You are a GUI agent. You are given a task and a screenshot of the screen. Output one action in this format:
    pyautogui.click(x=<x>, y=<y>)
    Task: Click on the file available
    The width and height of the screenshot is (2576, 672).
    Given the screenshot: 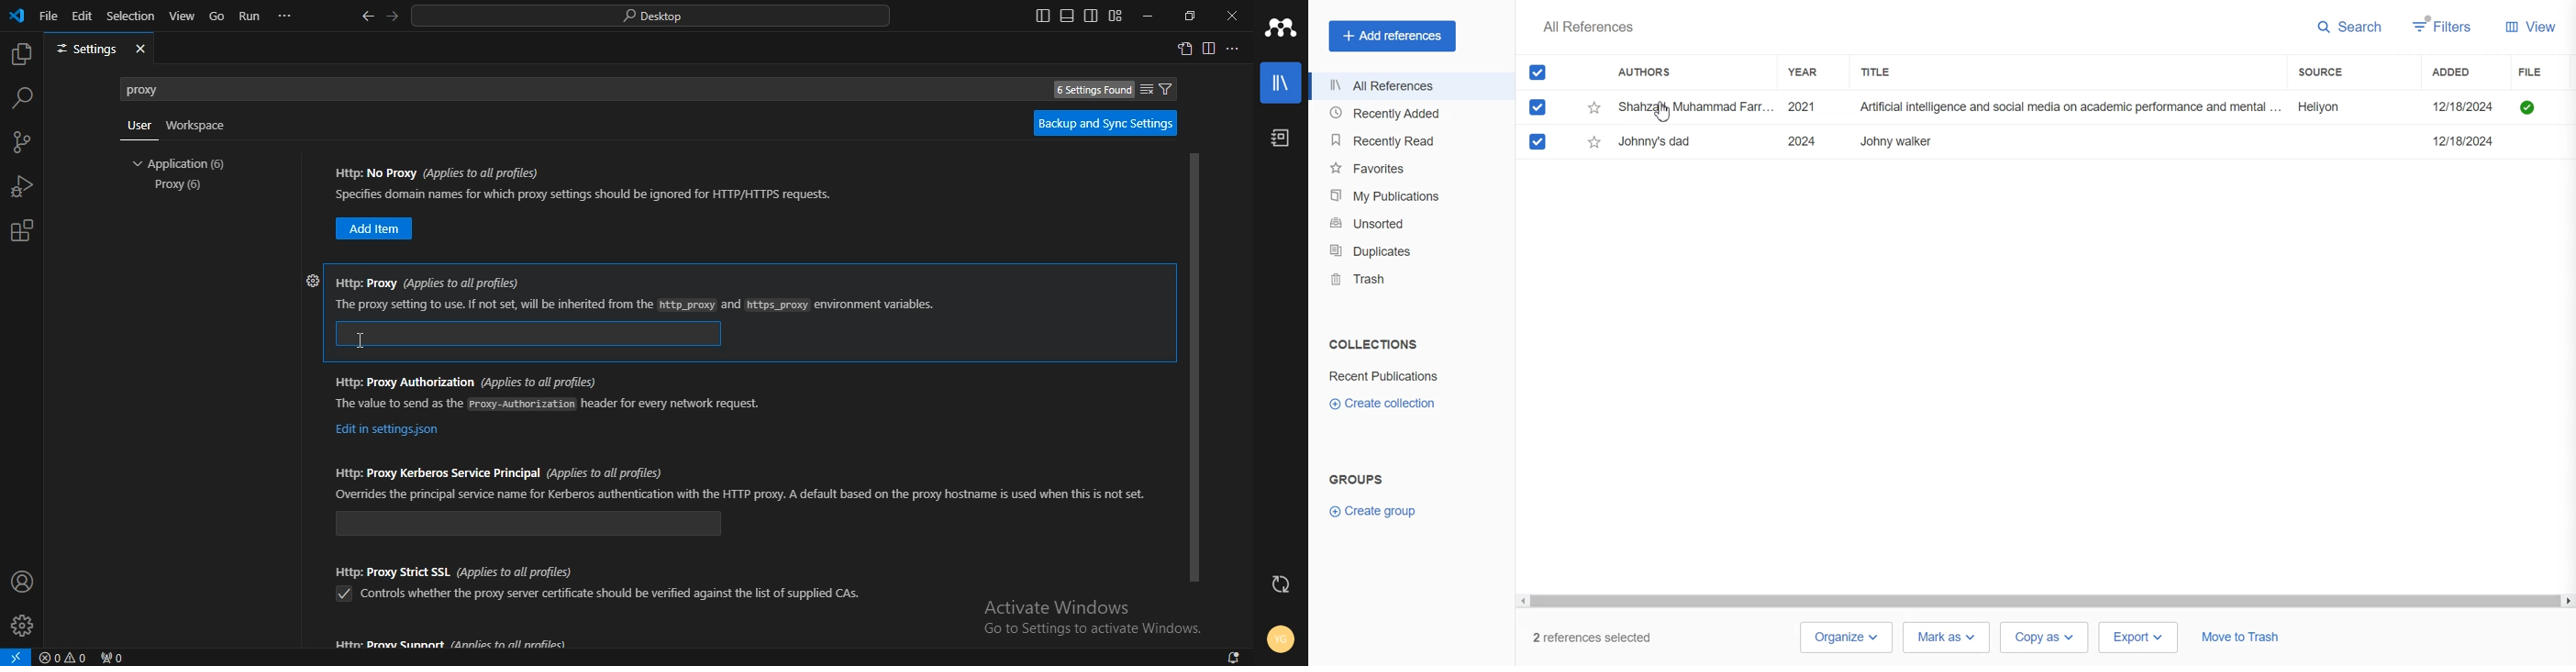 What is the action you would take?
    pyautogui.click(x=2529, y=108)
    